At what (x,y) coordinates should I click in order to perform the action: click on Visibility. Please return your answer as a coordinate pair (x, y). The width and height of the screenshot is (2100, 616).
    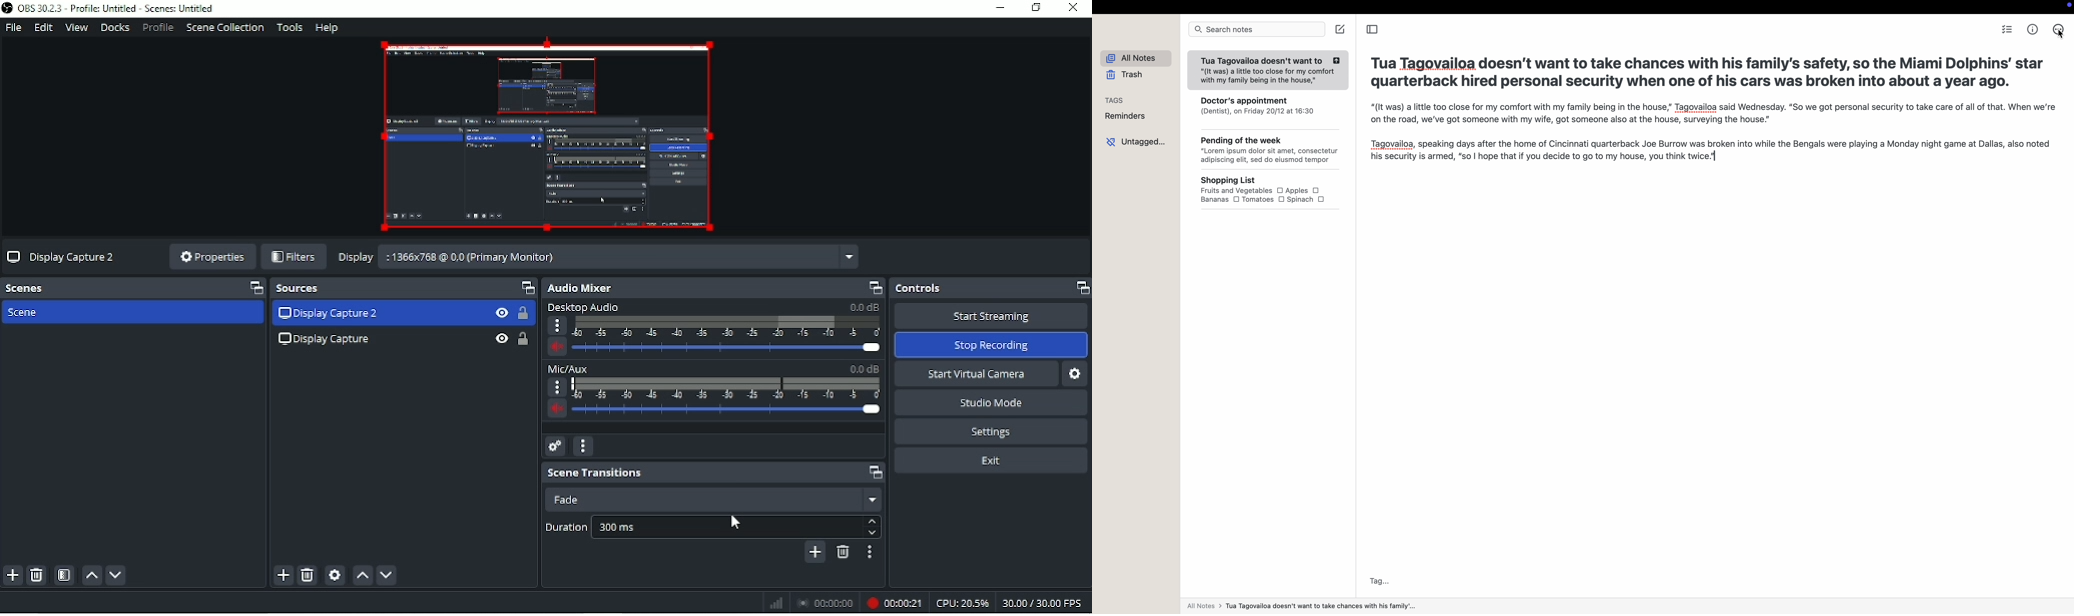
    Looking at the image, I should click on (502, 312).